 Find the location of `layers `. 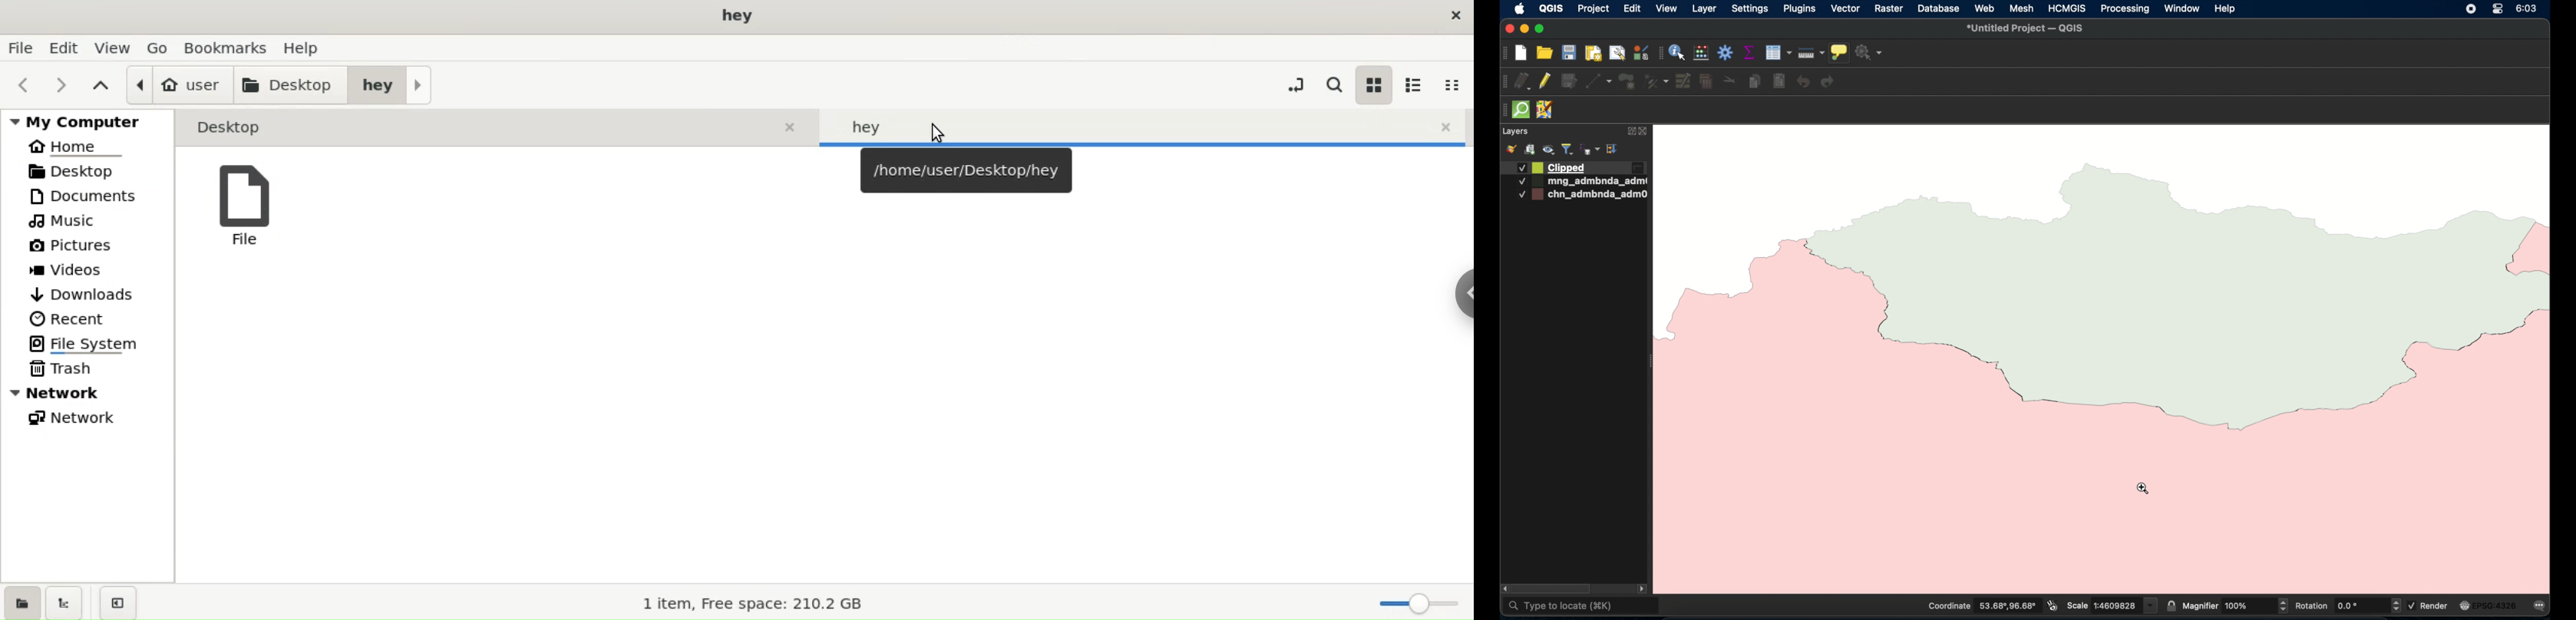

layers  is located at coordinates (1515, 131).